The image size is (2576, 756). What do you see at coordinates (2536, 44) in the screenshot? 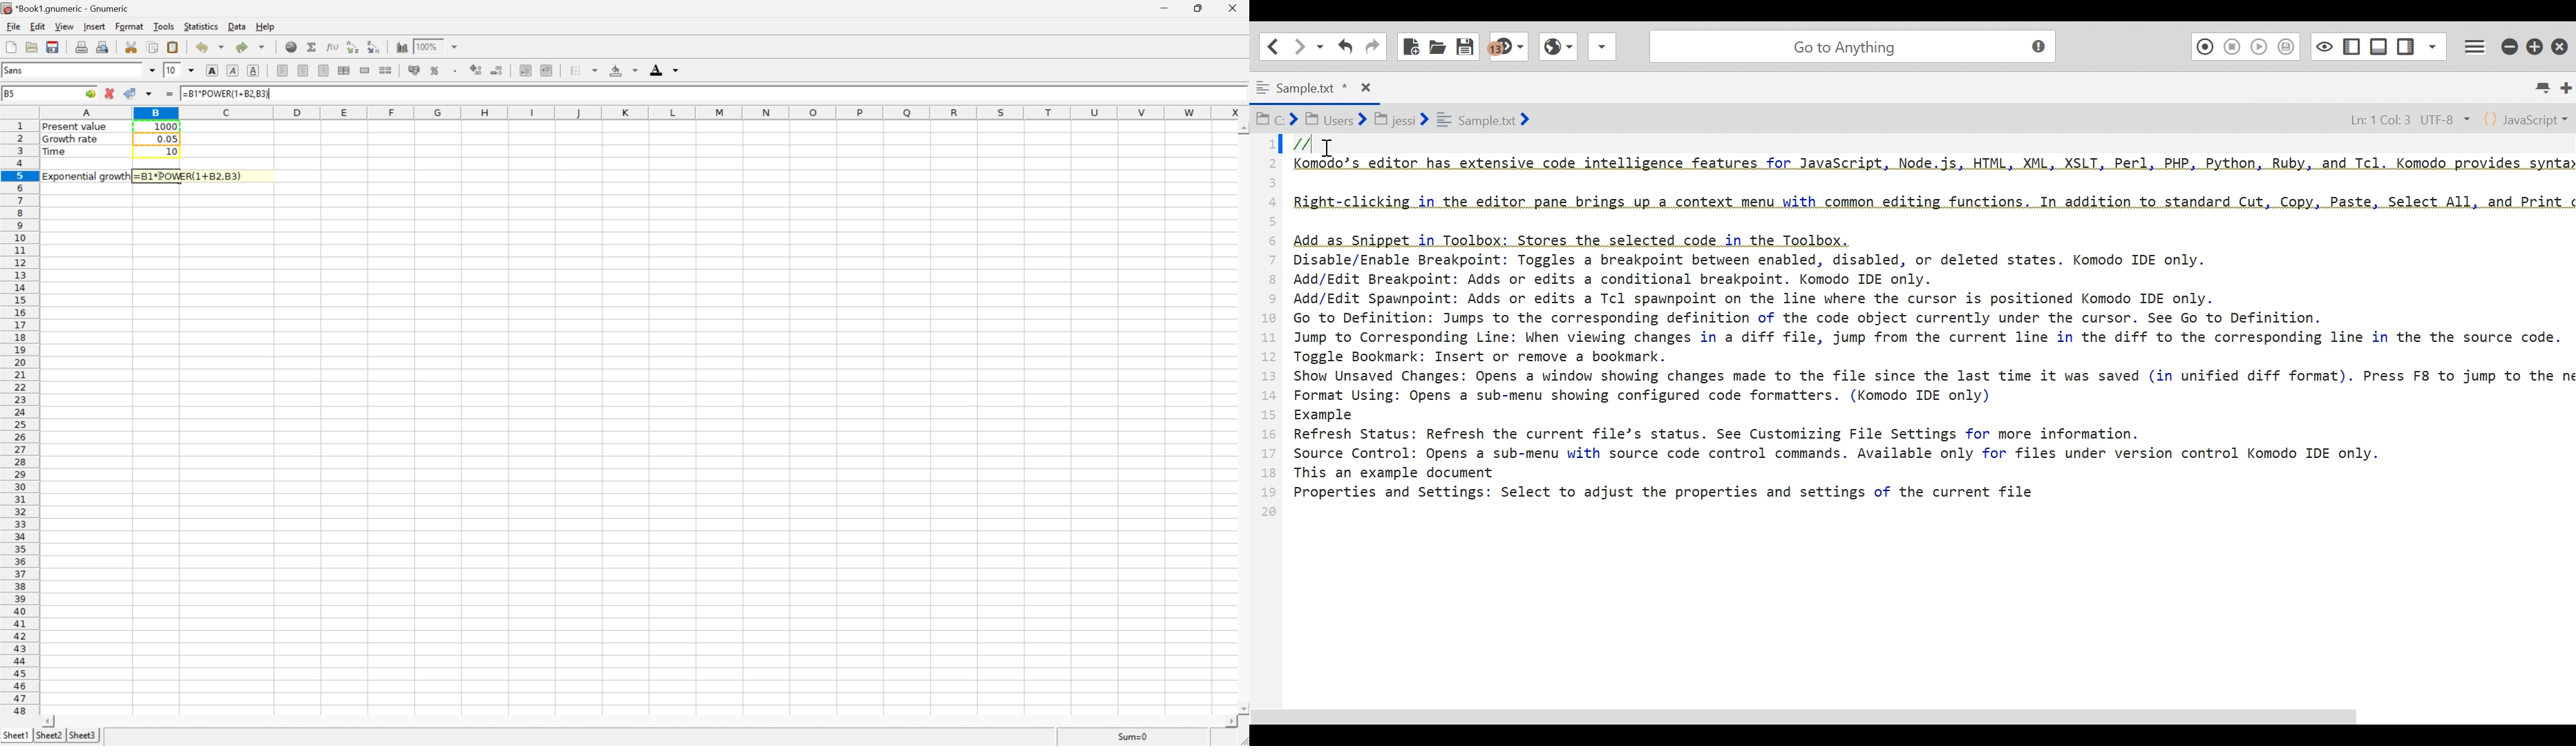
I see `Restore` at bounding box center [2536, 44].